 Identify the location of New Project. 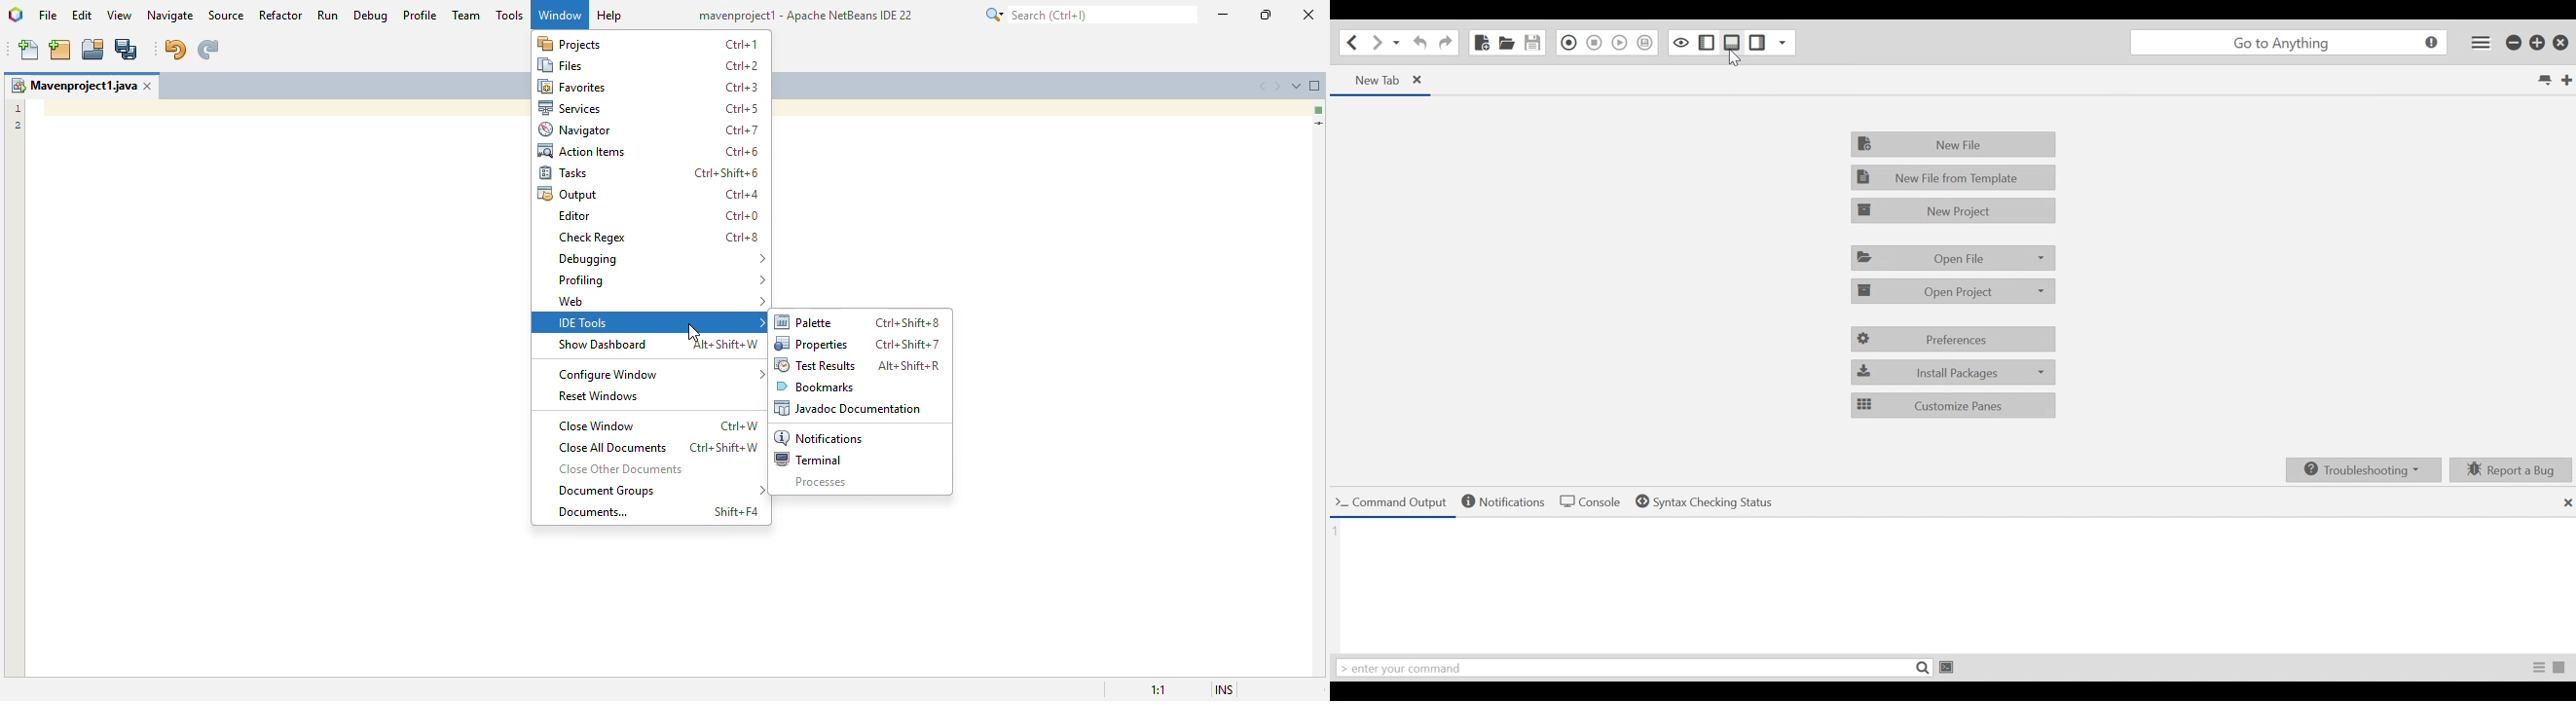
(1952, 210).